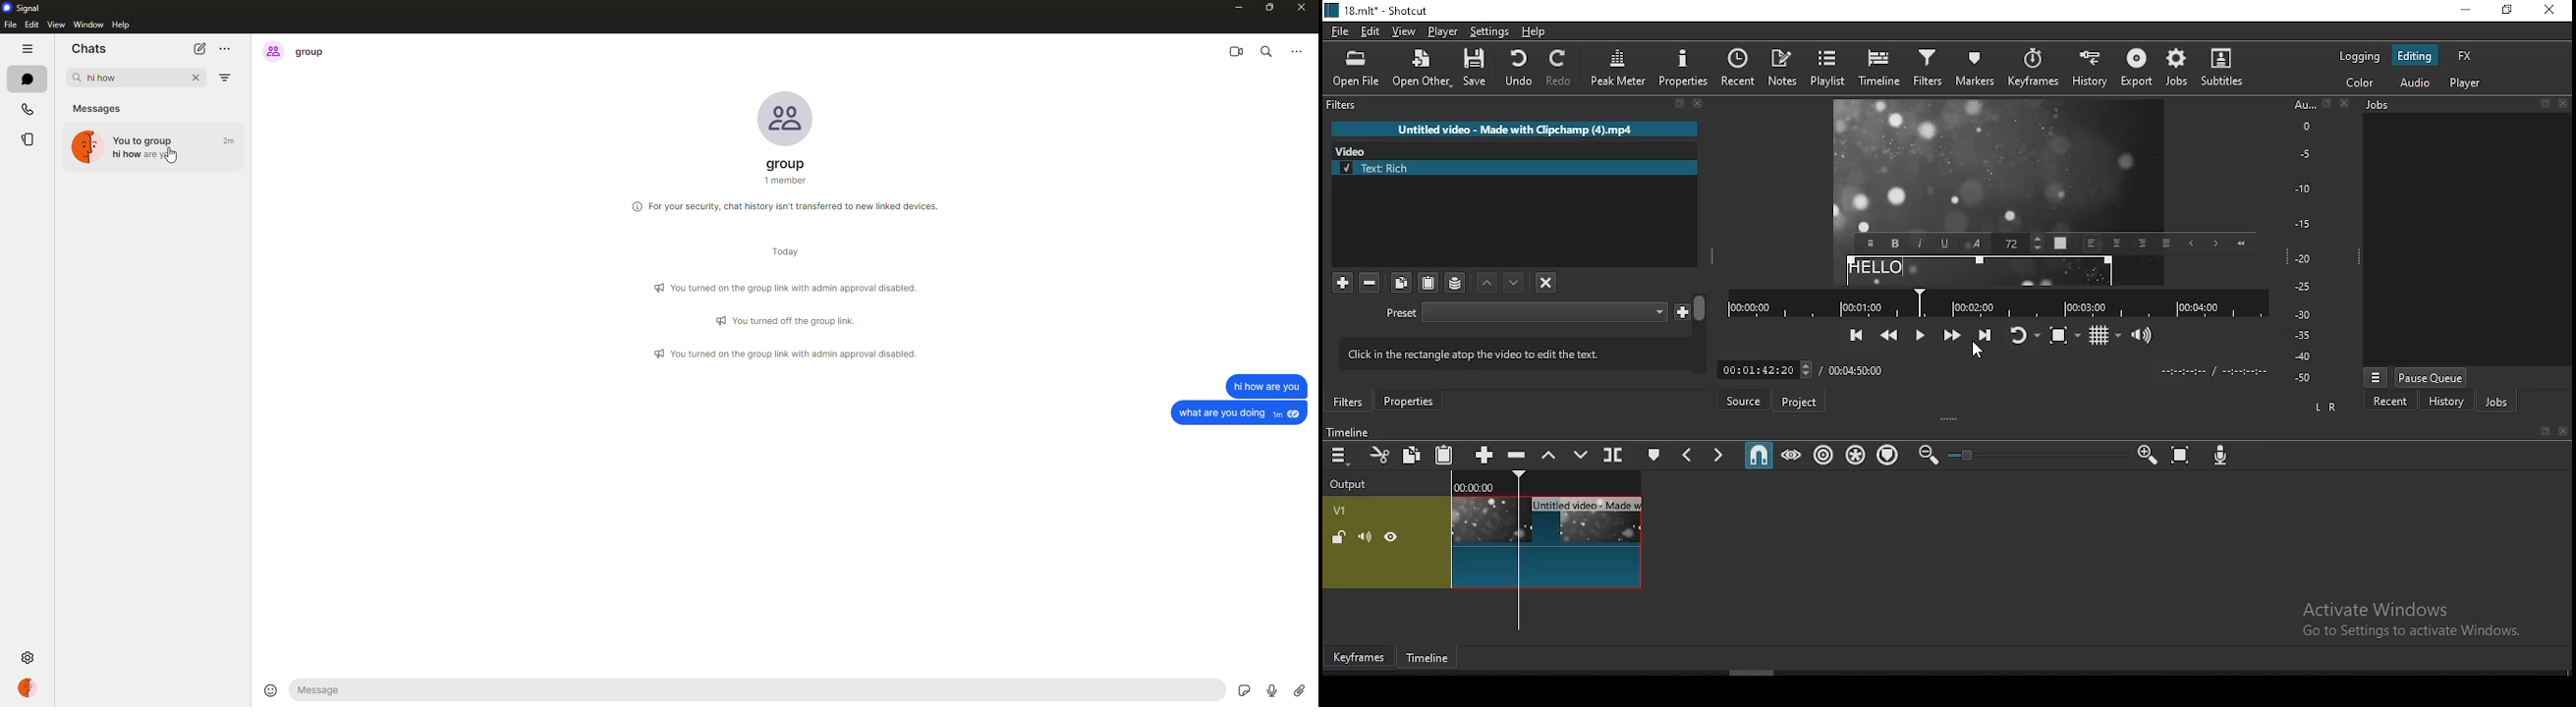 The width and height of the screenshot is (2576, 728). What do you see at coordinates (1349, 402) in the screenshot?
I see `filters` at bounding box center [1349, 402].